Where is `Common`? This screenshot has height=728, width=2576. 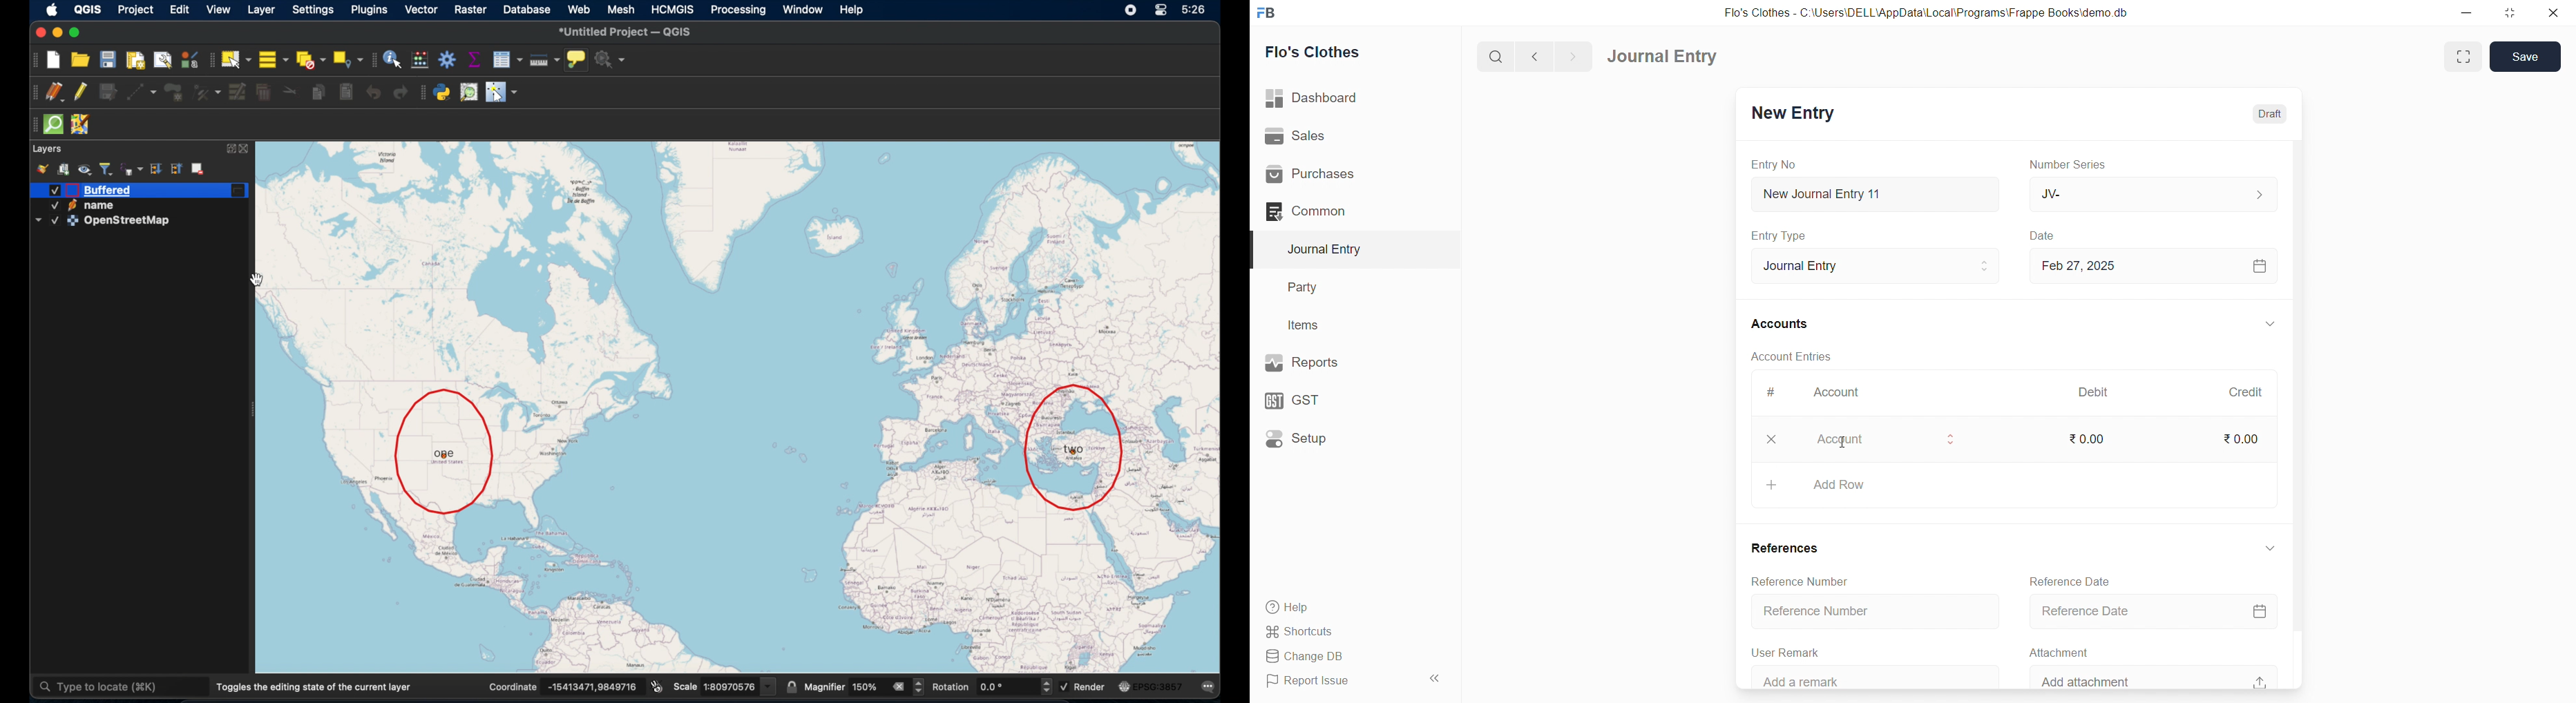
Common is located at coordinates (1333, 212).